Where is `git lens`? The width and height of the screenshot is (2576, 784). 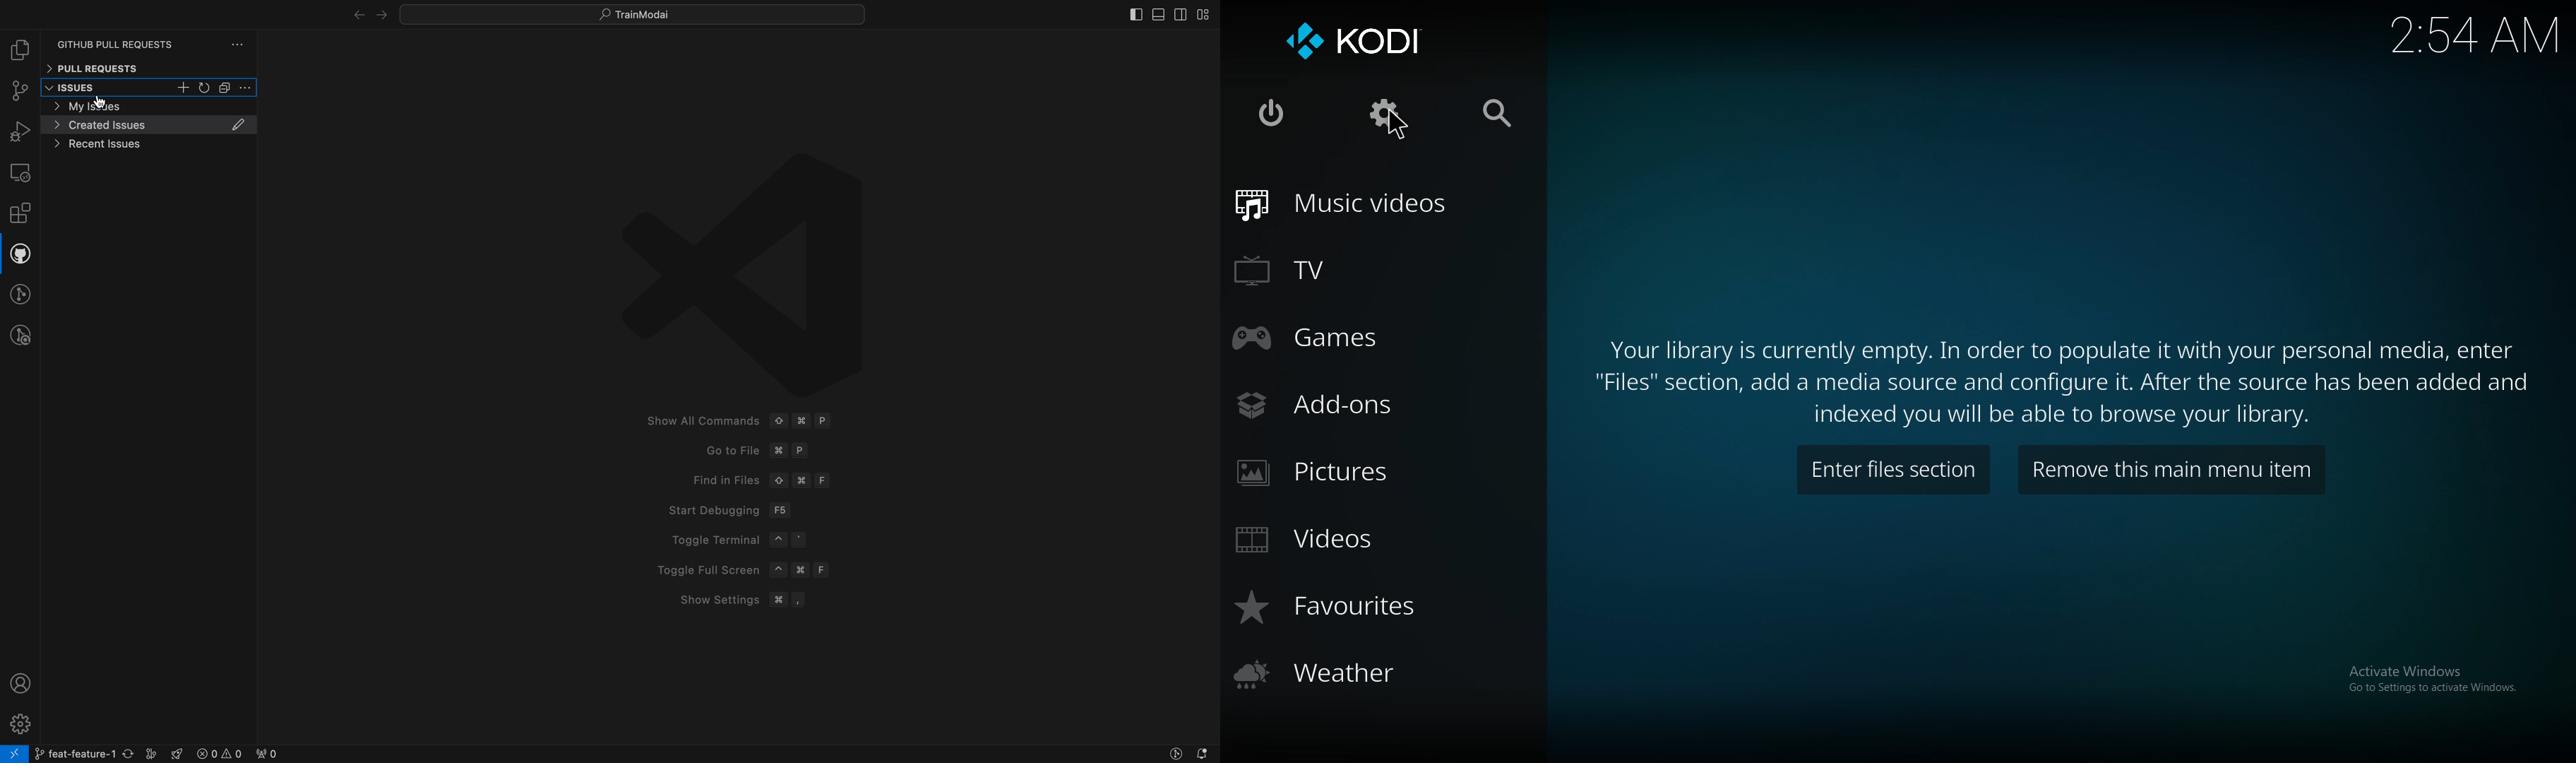
git lens is located at coordinates (1169, 752).